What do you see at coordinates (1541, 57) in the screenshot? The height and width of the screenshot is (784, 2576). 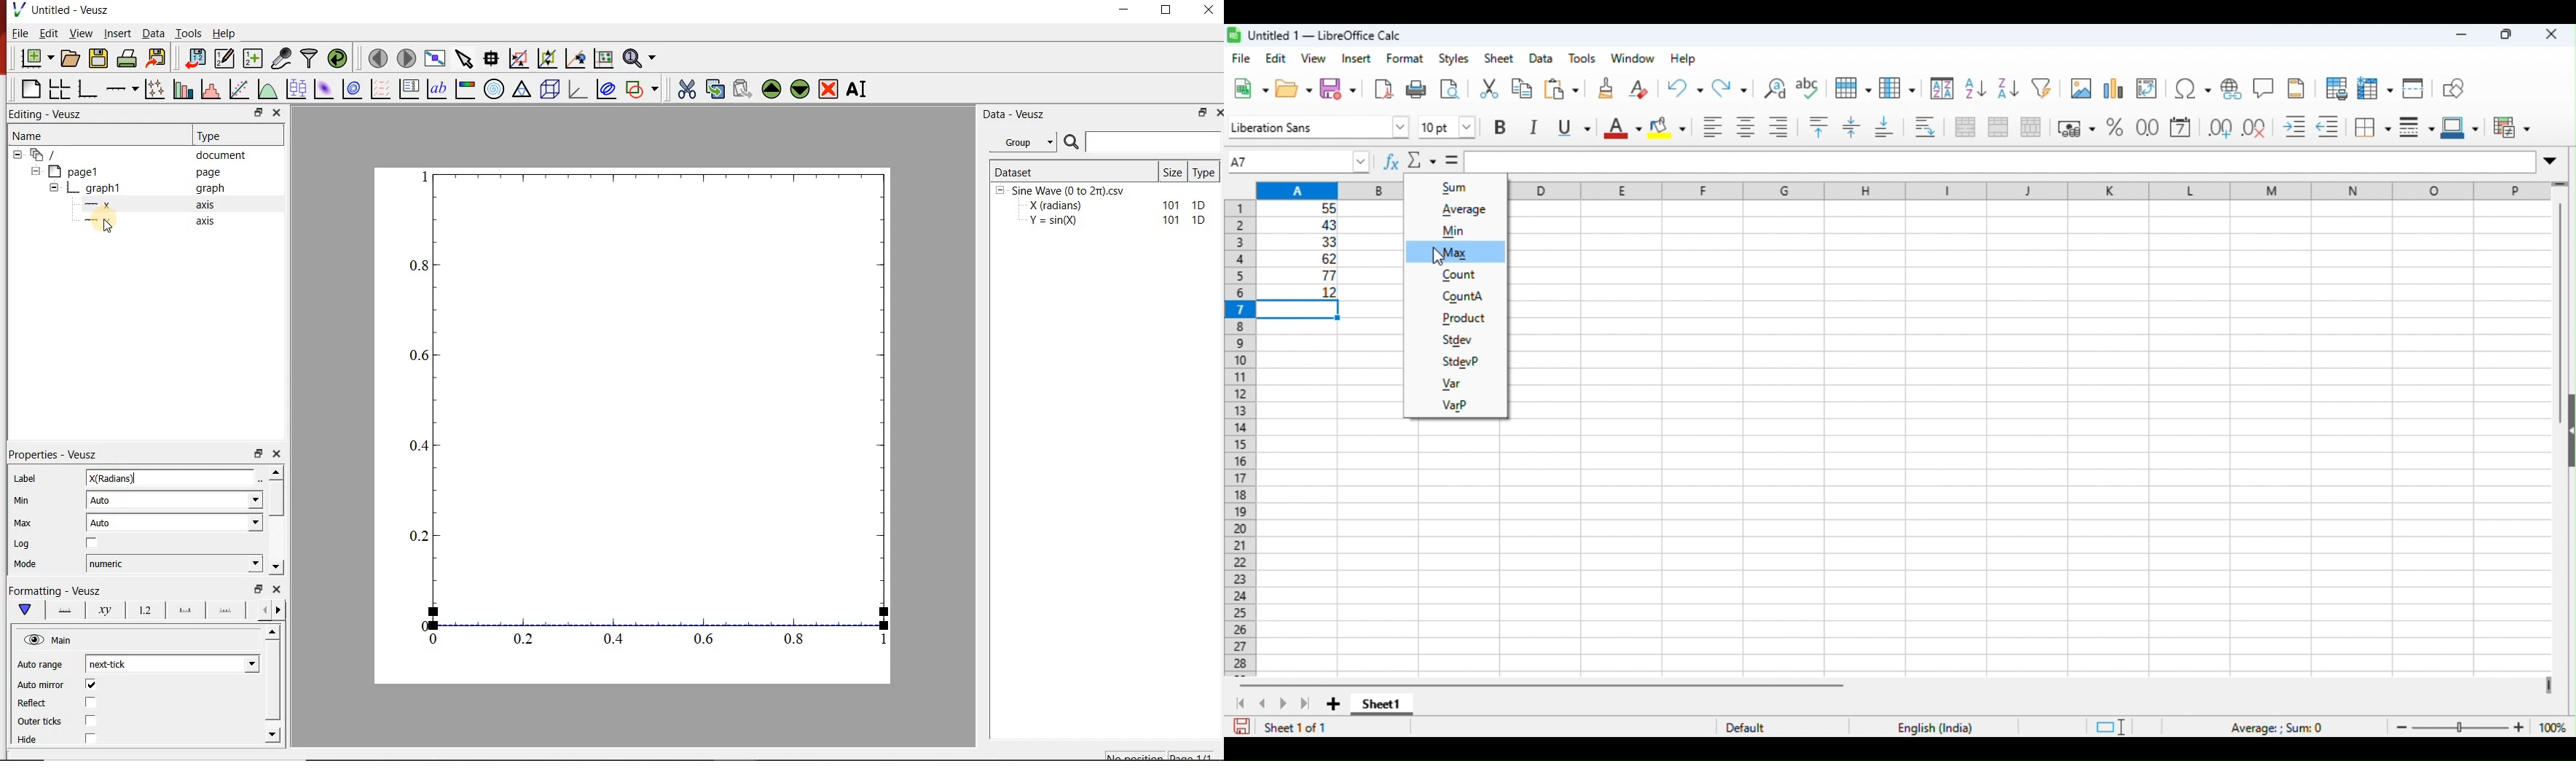 I see `data` at bounding box center [1541, 57].